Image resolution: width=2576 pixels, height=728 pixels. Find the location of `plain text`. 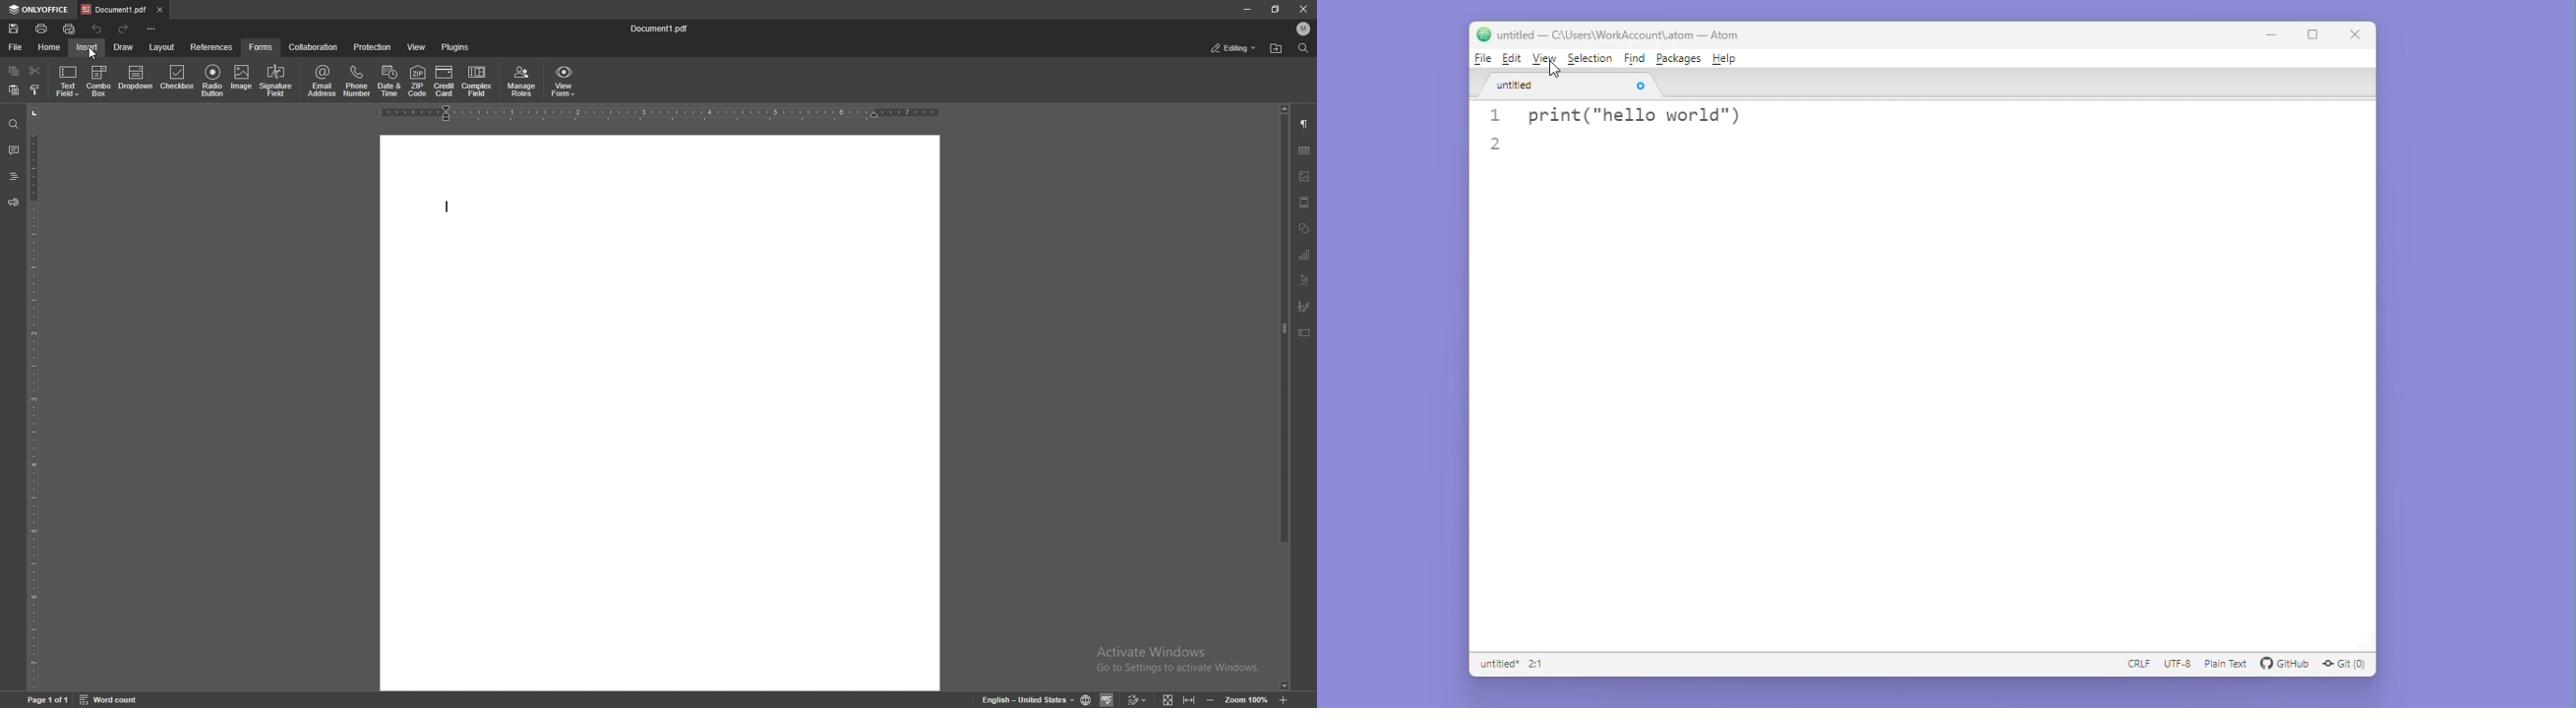

plain text is located at coordinates (2224, 665).